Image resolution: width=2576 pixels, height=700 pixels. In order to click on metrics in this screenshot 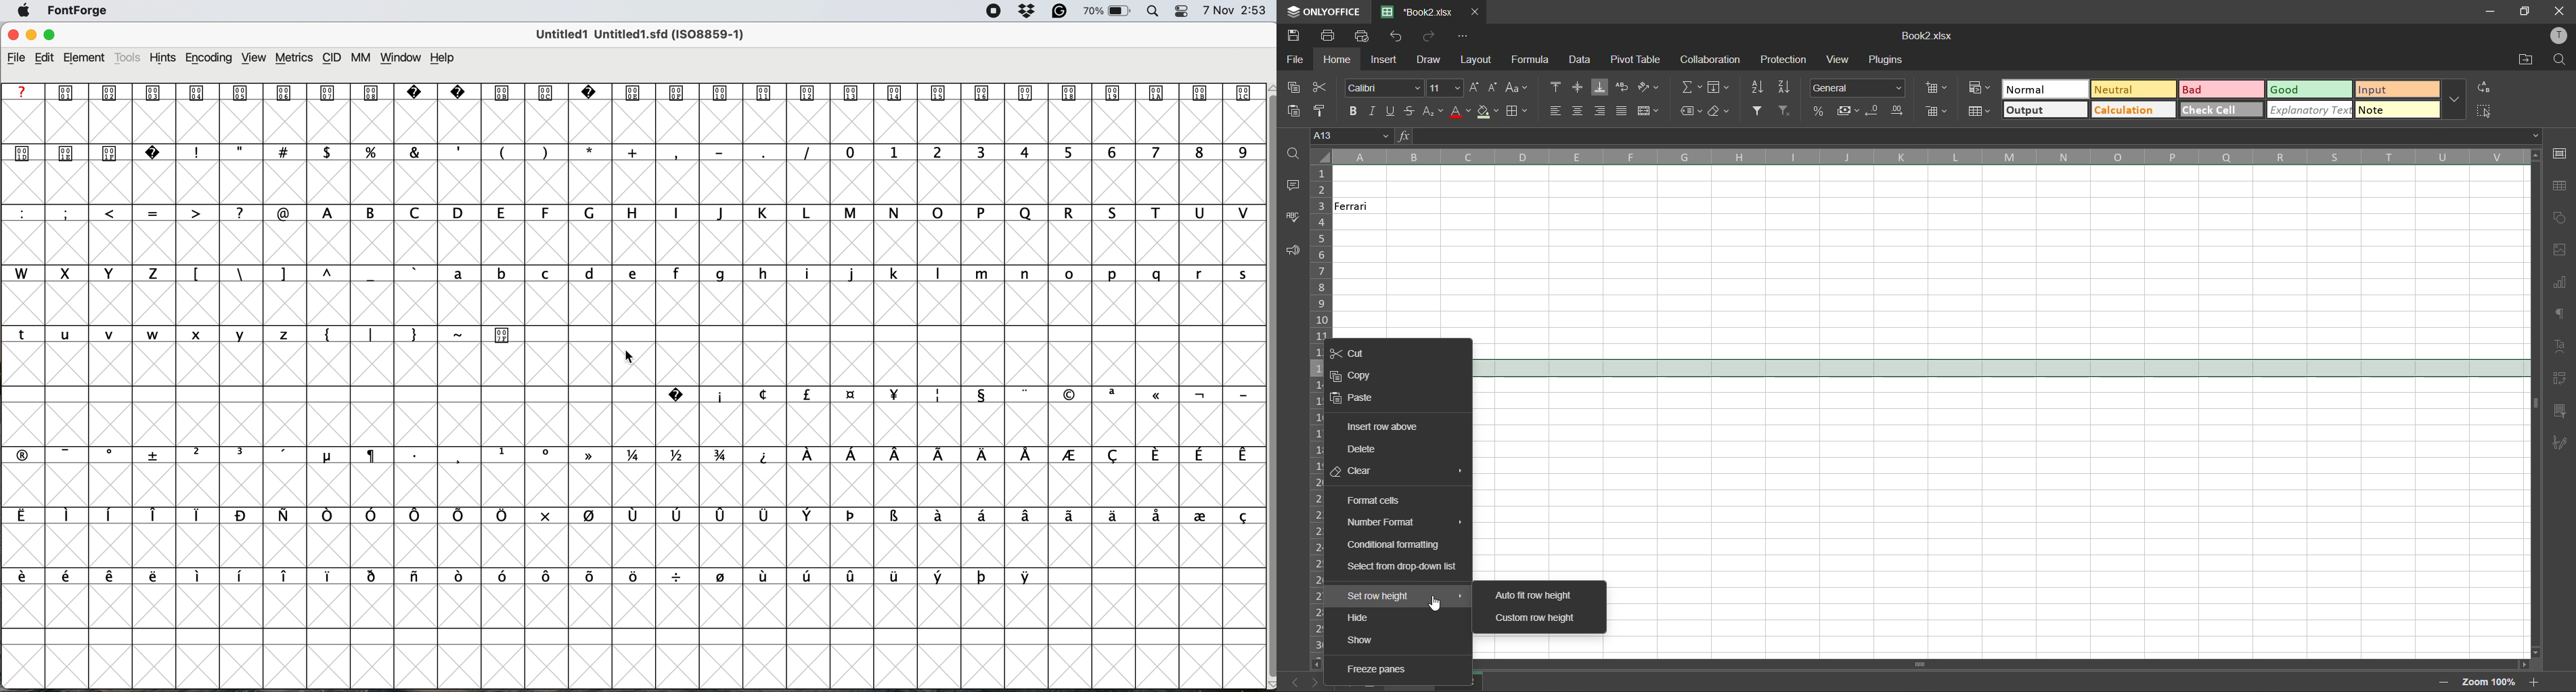, I will do `click(296, 56)`.